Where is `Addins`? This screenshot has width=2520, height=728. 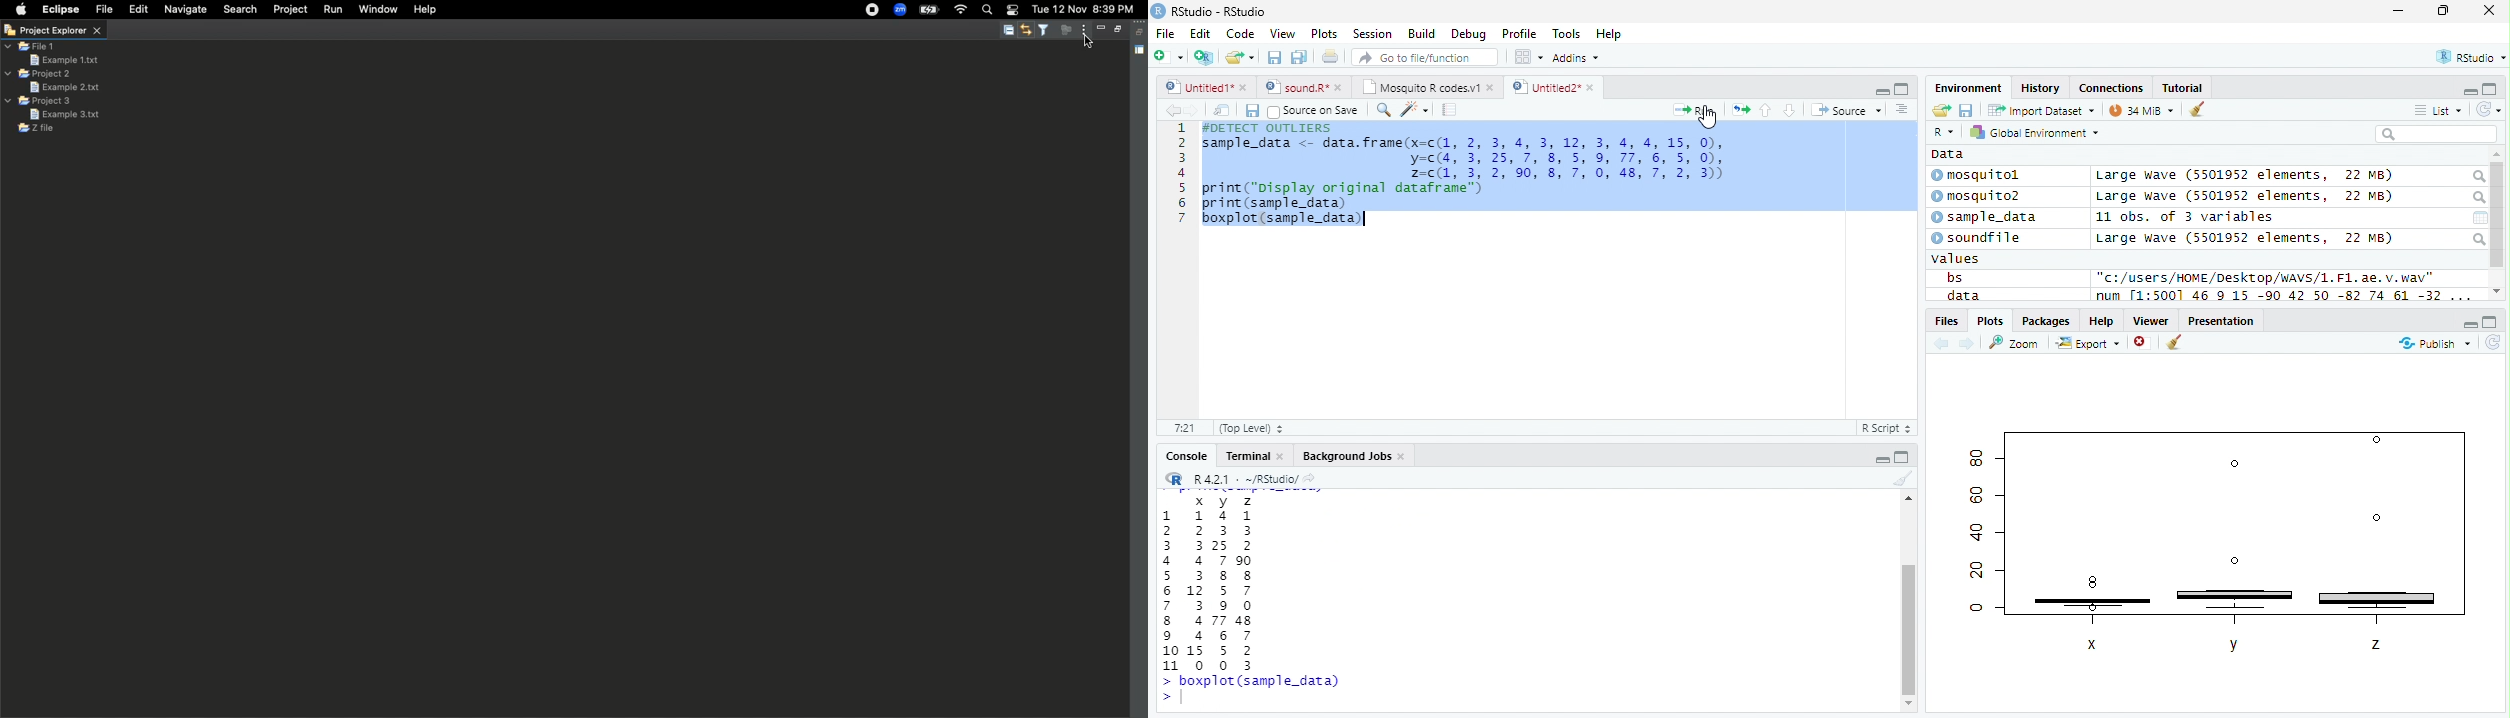 Addins is located at coordinates (1578, 57).